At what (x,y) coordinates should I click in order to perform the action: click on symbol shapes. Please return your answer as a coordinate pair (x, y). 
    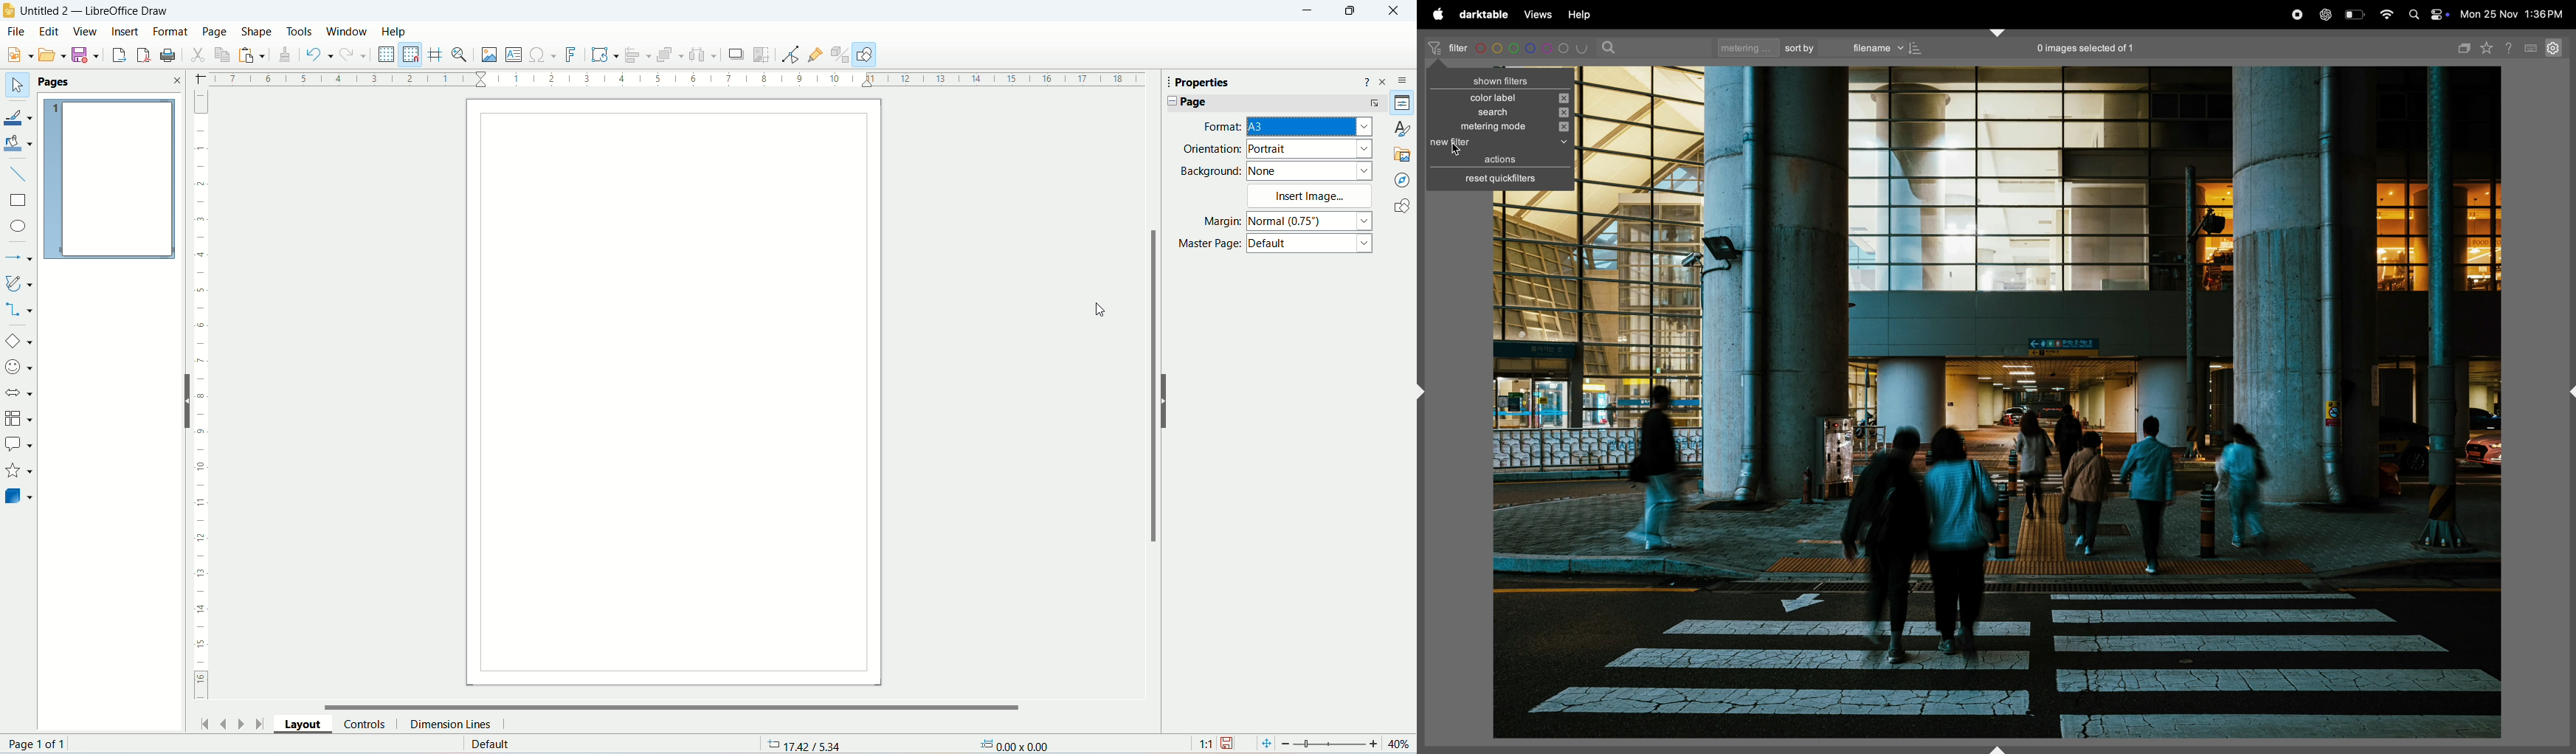
    Looking at the image, I should click on (18, 367).